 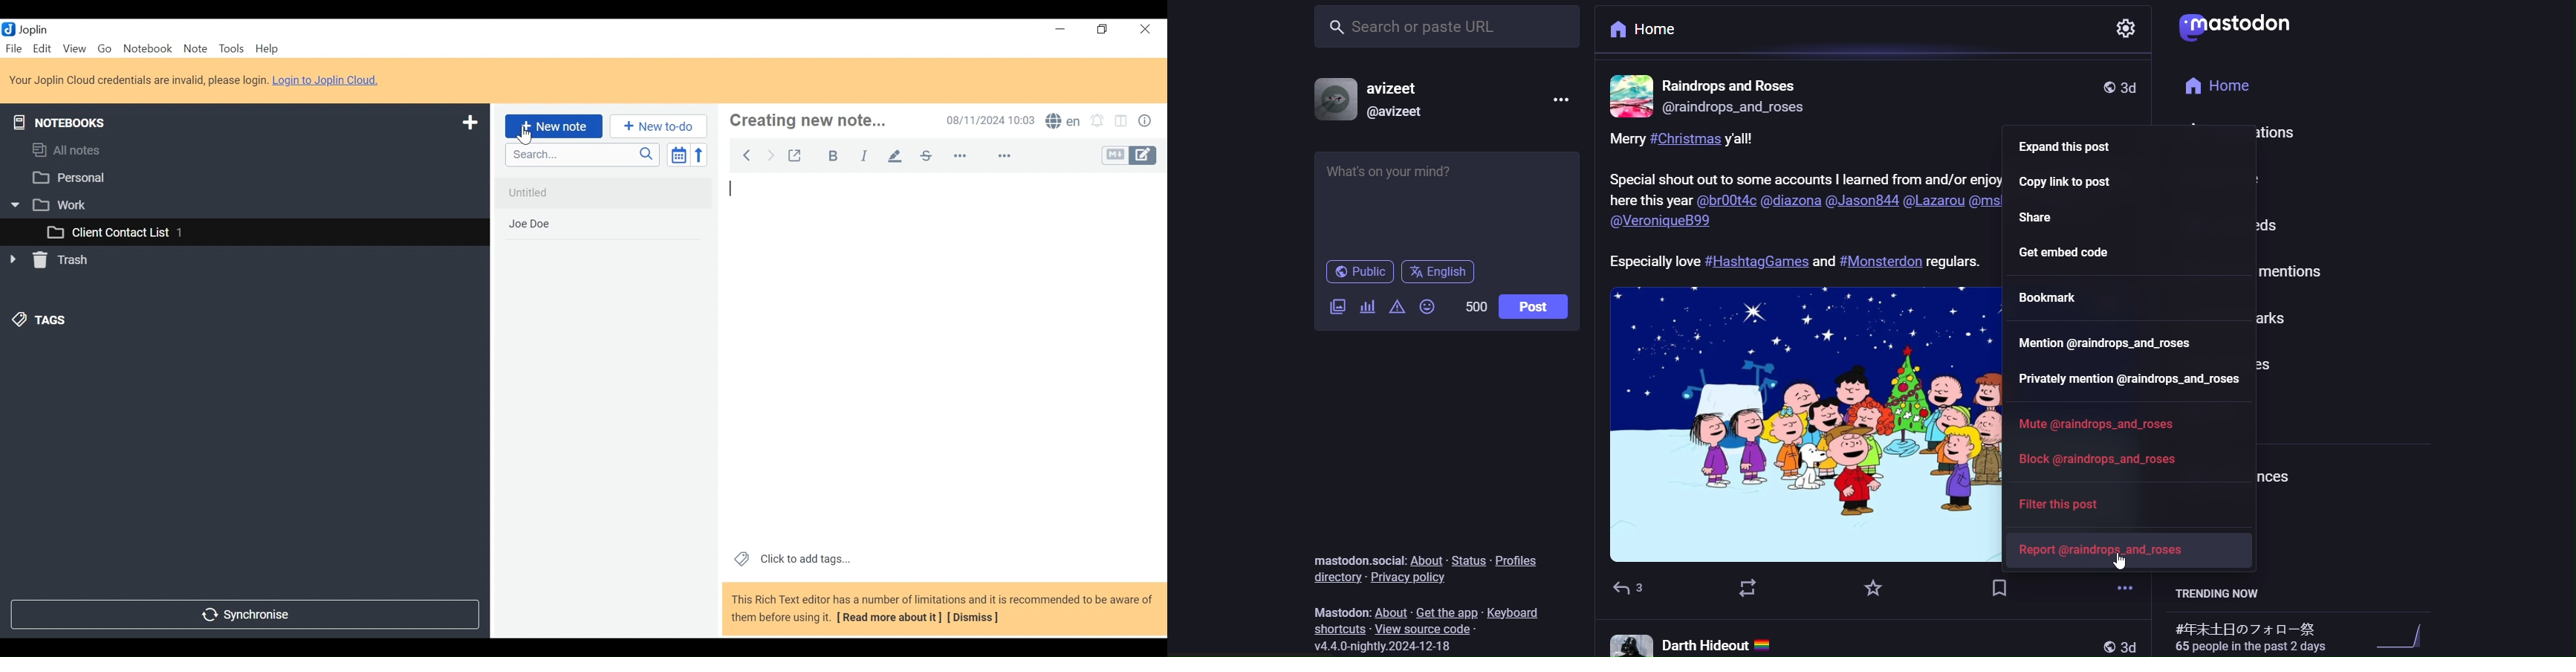 I want to click on Your Joplin Cloud credentials are invalid, please login. Login to Joplin Cloud., so click(x=196, y=80).